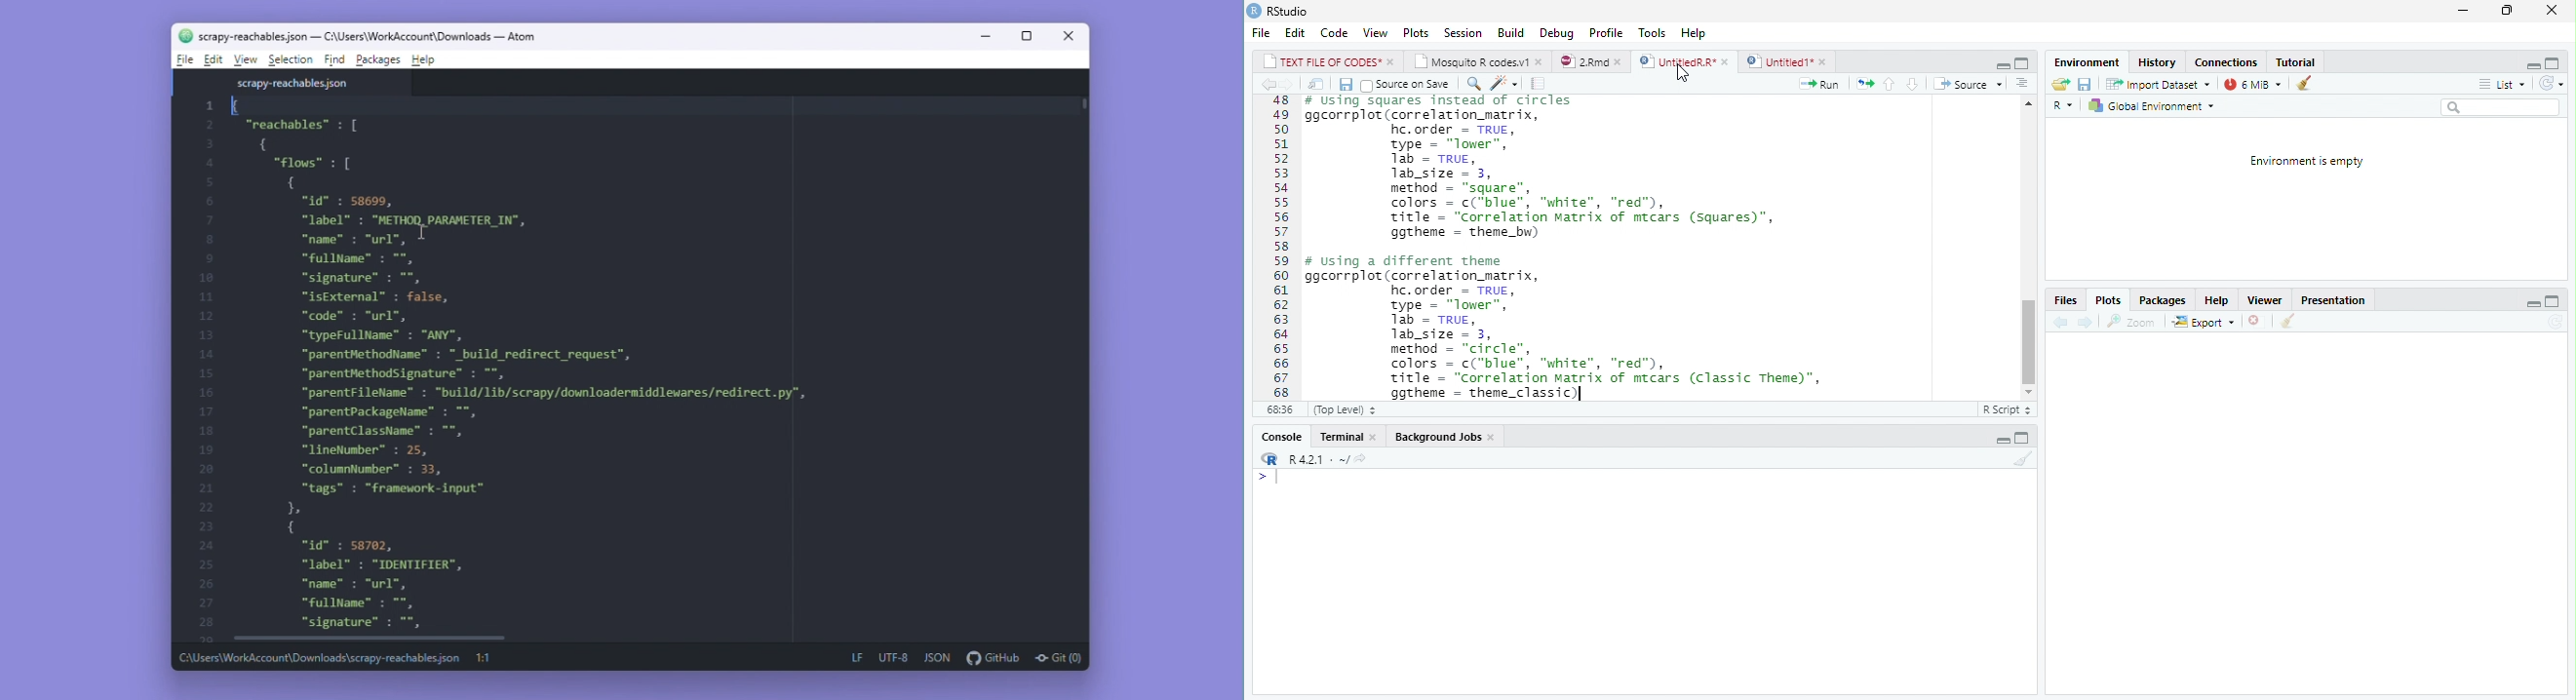 Image resolution: width=2576 pixels, height=700 pixels. Describe the element at coordinates (1444, 439) in the screenshot. I see `Background Jobs` at that location.